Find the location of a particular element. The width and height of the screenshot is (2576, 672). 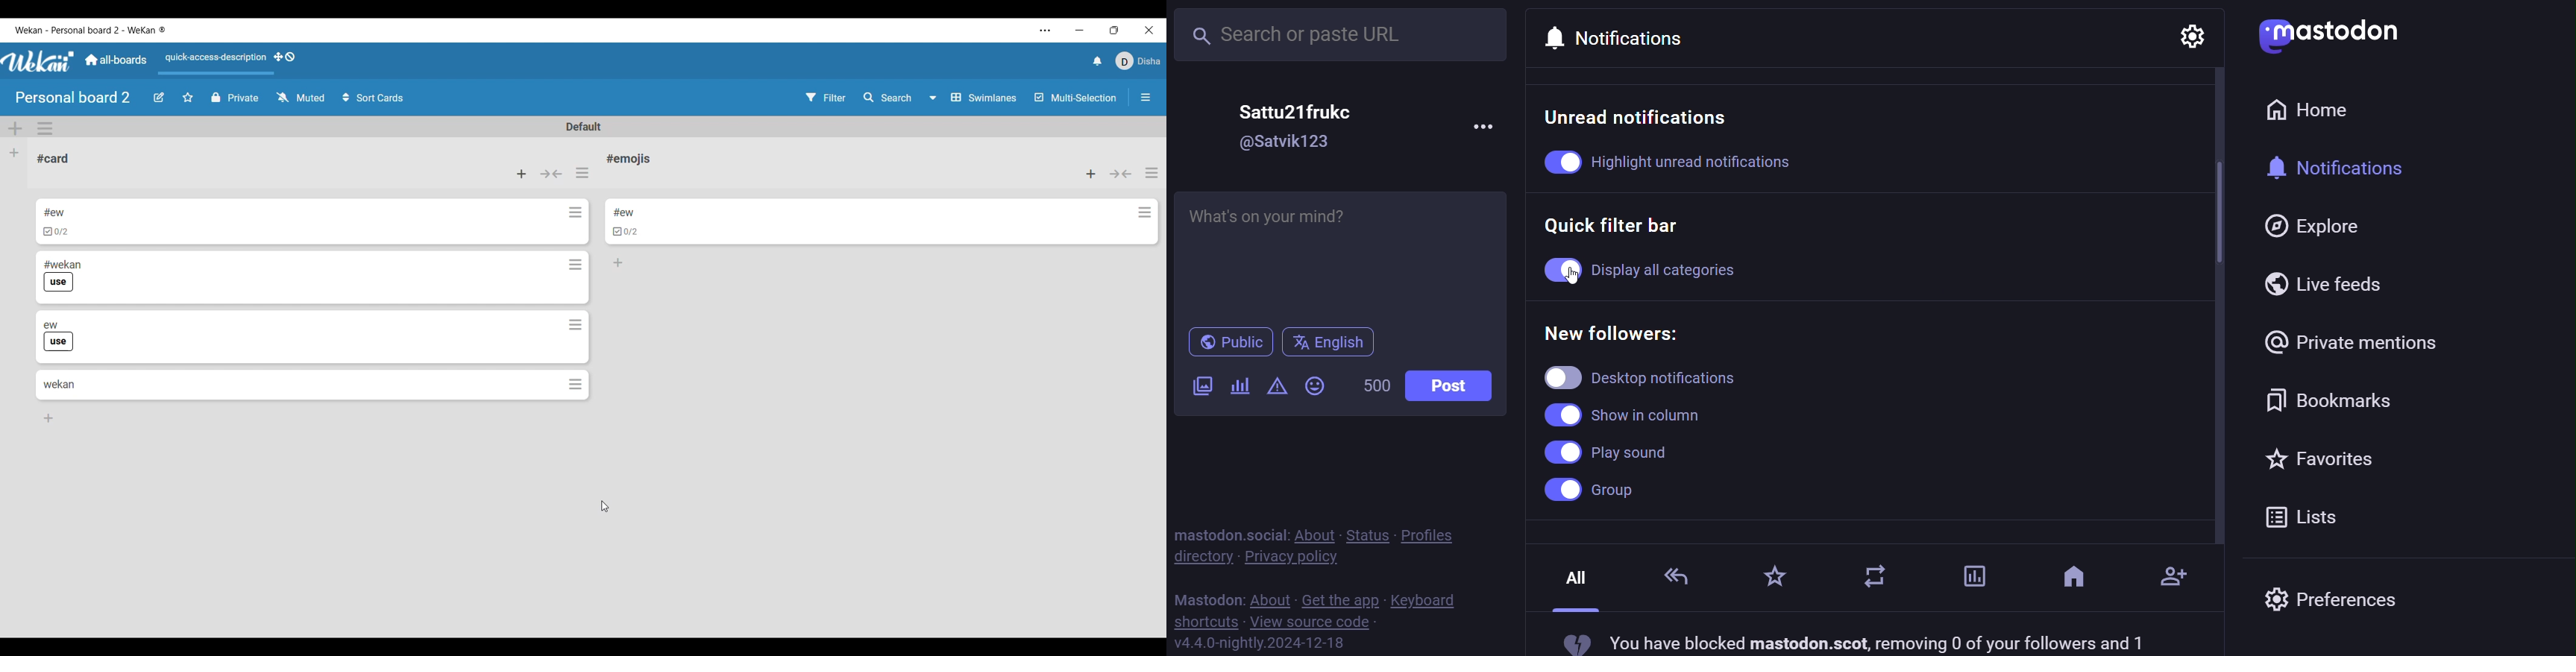

get the app is located at coordinates (1339, 599).